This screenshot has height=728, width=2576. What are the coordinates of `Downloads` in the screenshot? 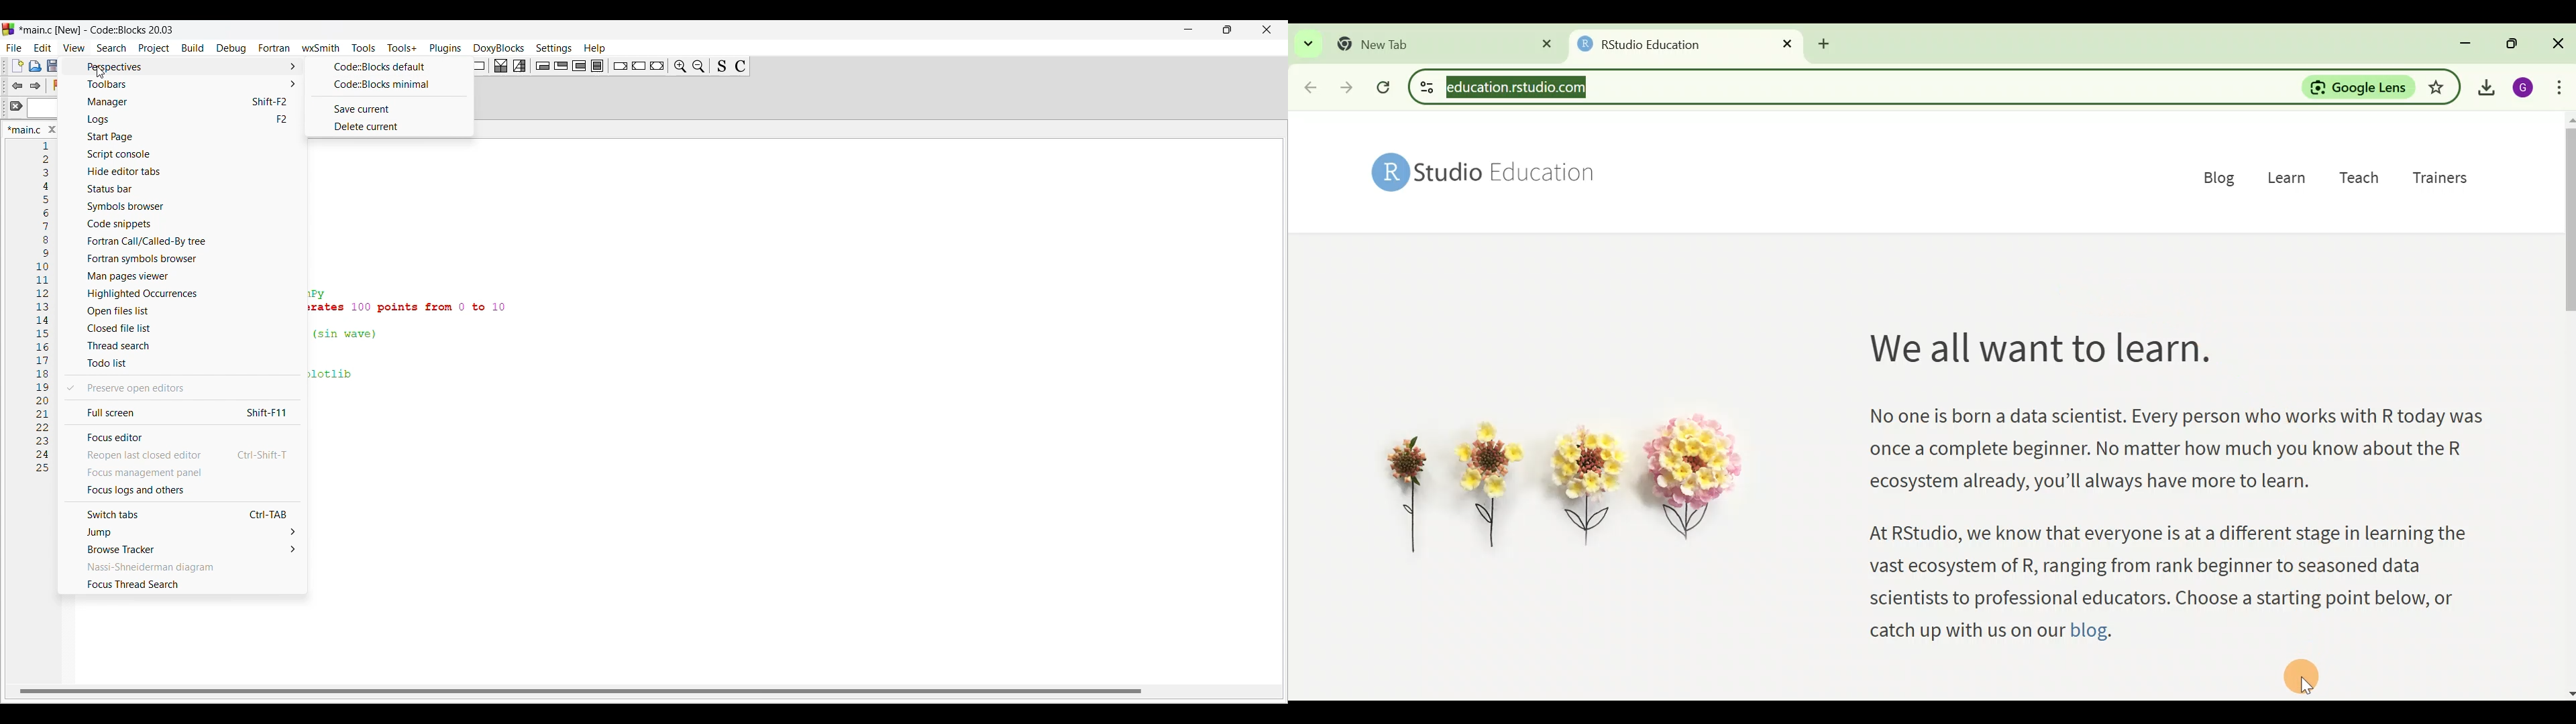 It's located at (2485, 88).